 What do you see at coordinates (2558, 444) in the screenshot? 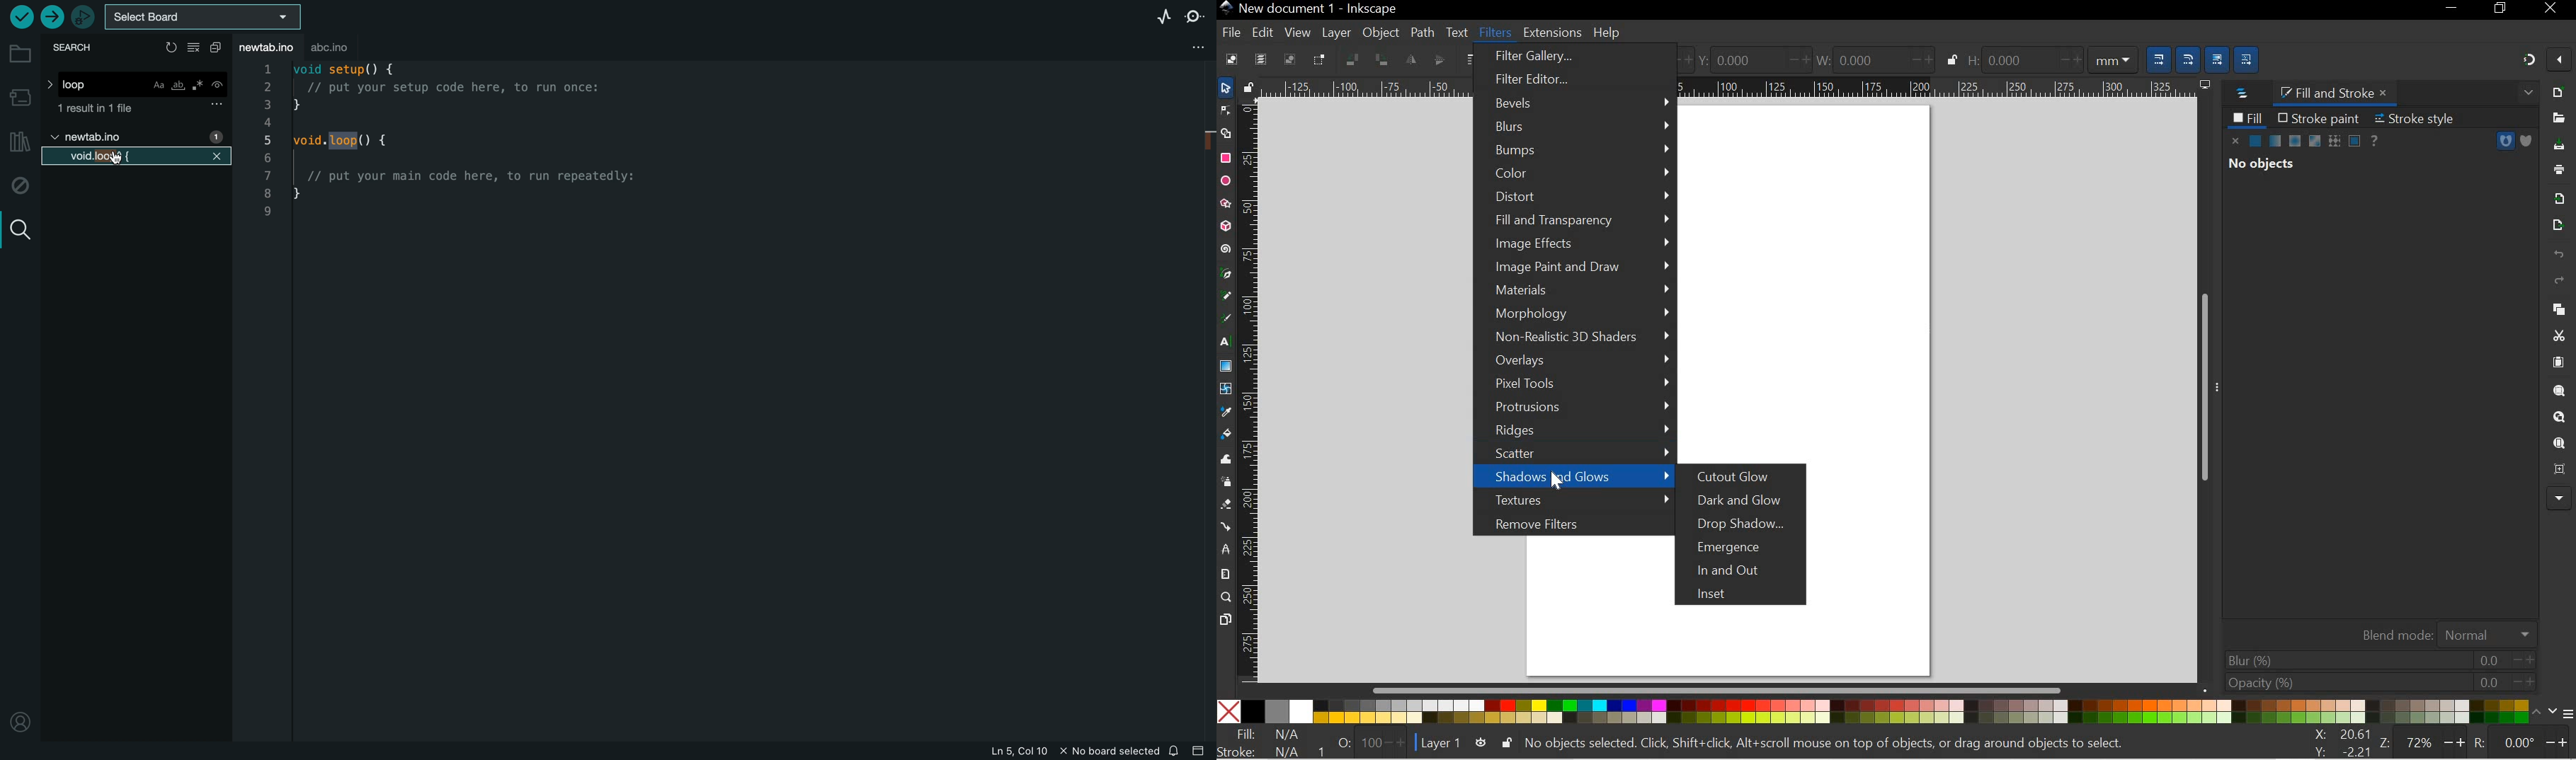
I see `ZOOM PAGE` at bounding box center [2558, 444].